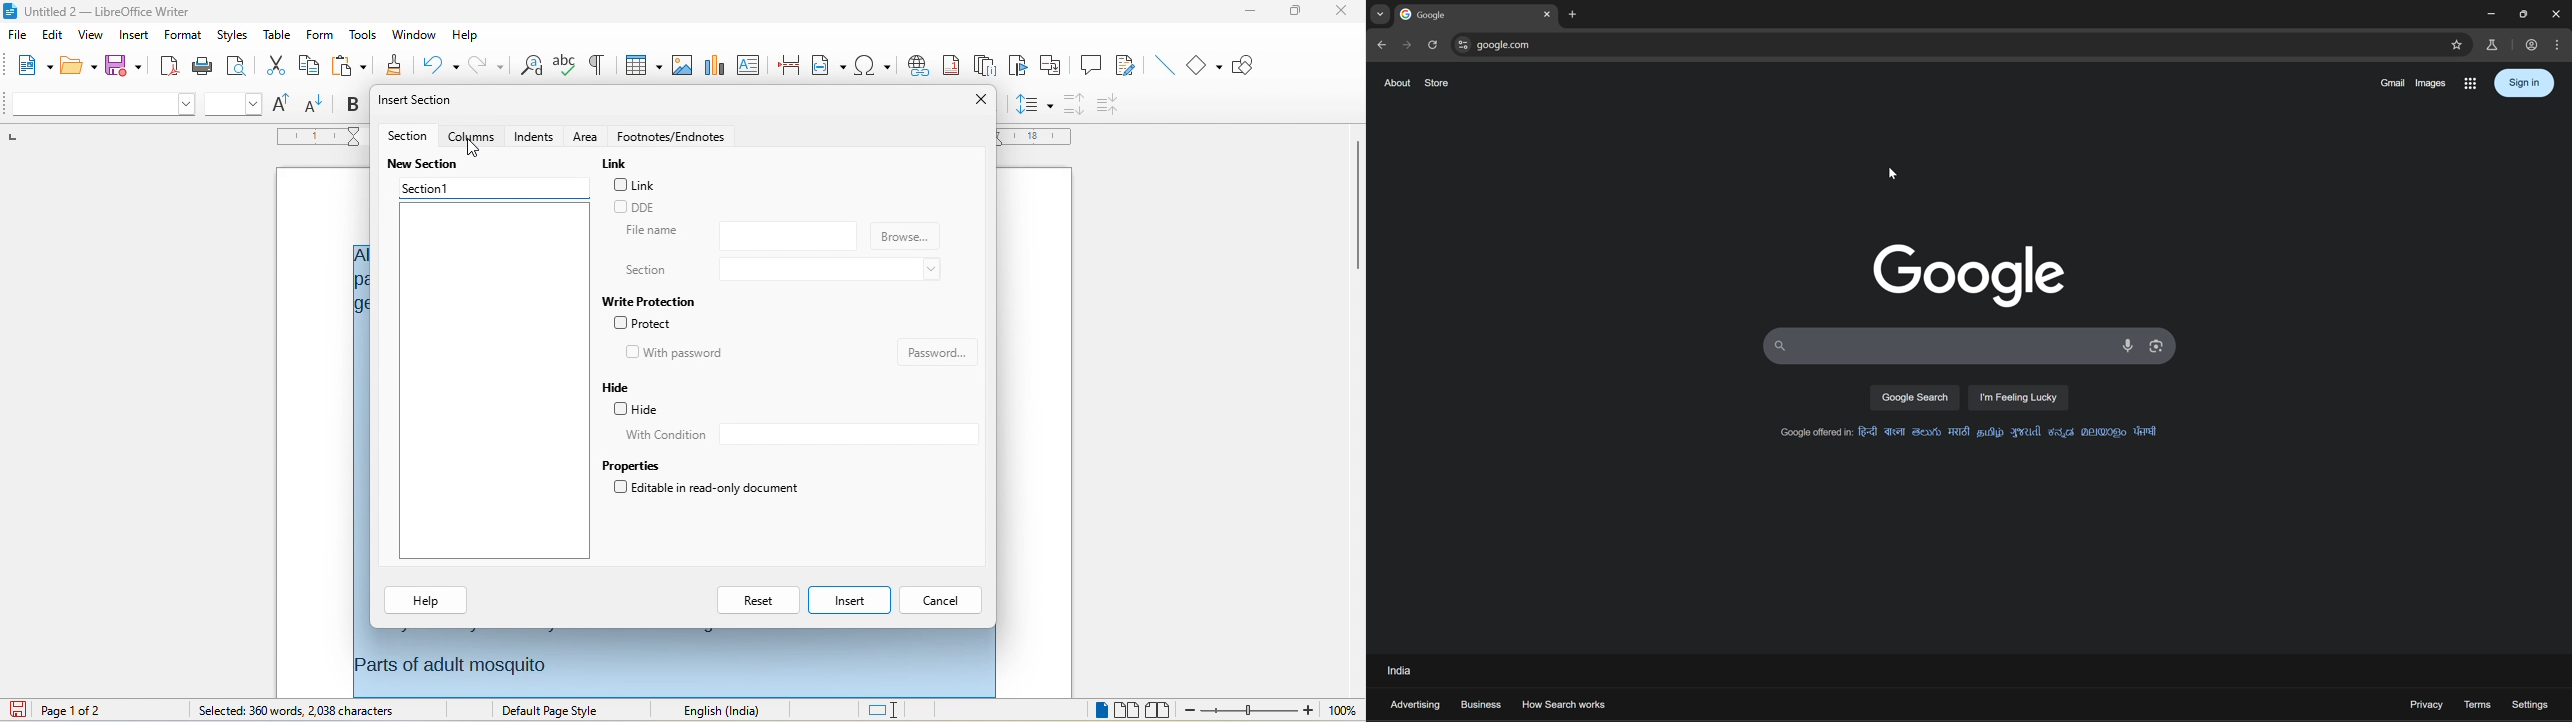  What do you see at coordinates (676, 353) in the screenshot?
I see `with password` at bounding box center [676, 353].